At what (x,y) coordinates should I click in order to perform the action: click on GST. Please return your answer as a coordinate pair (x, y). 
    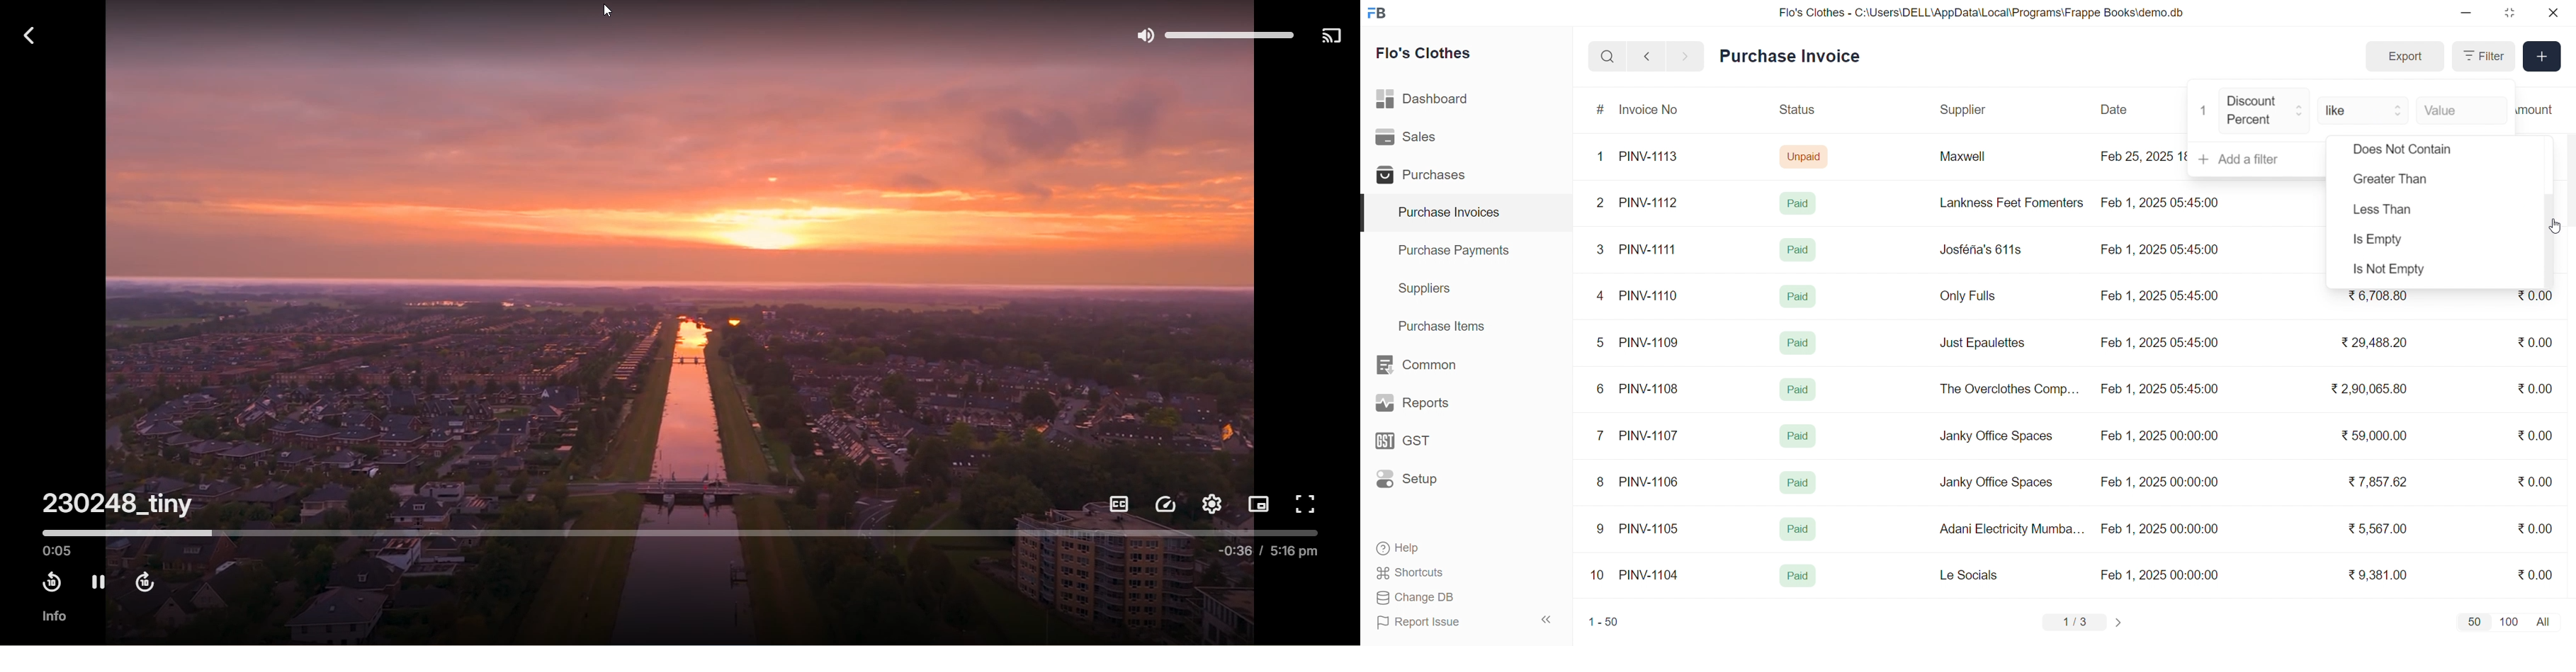
    Looking at the image, I should click on (1426, 445).